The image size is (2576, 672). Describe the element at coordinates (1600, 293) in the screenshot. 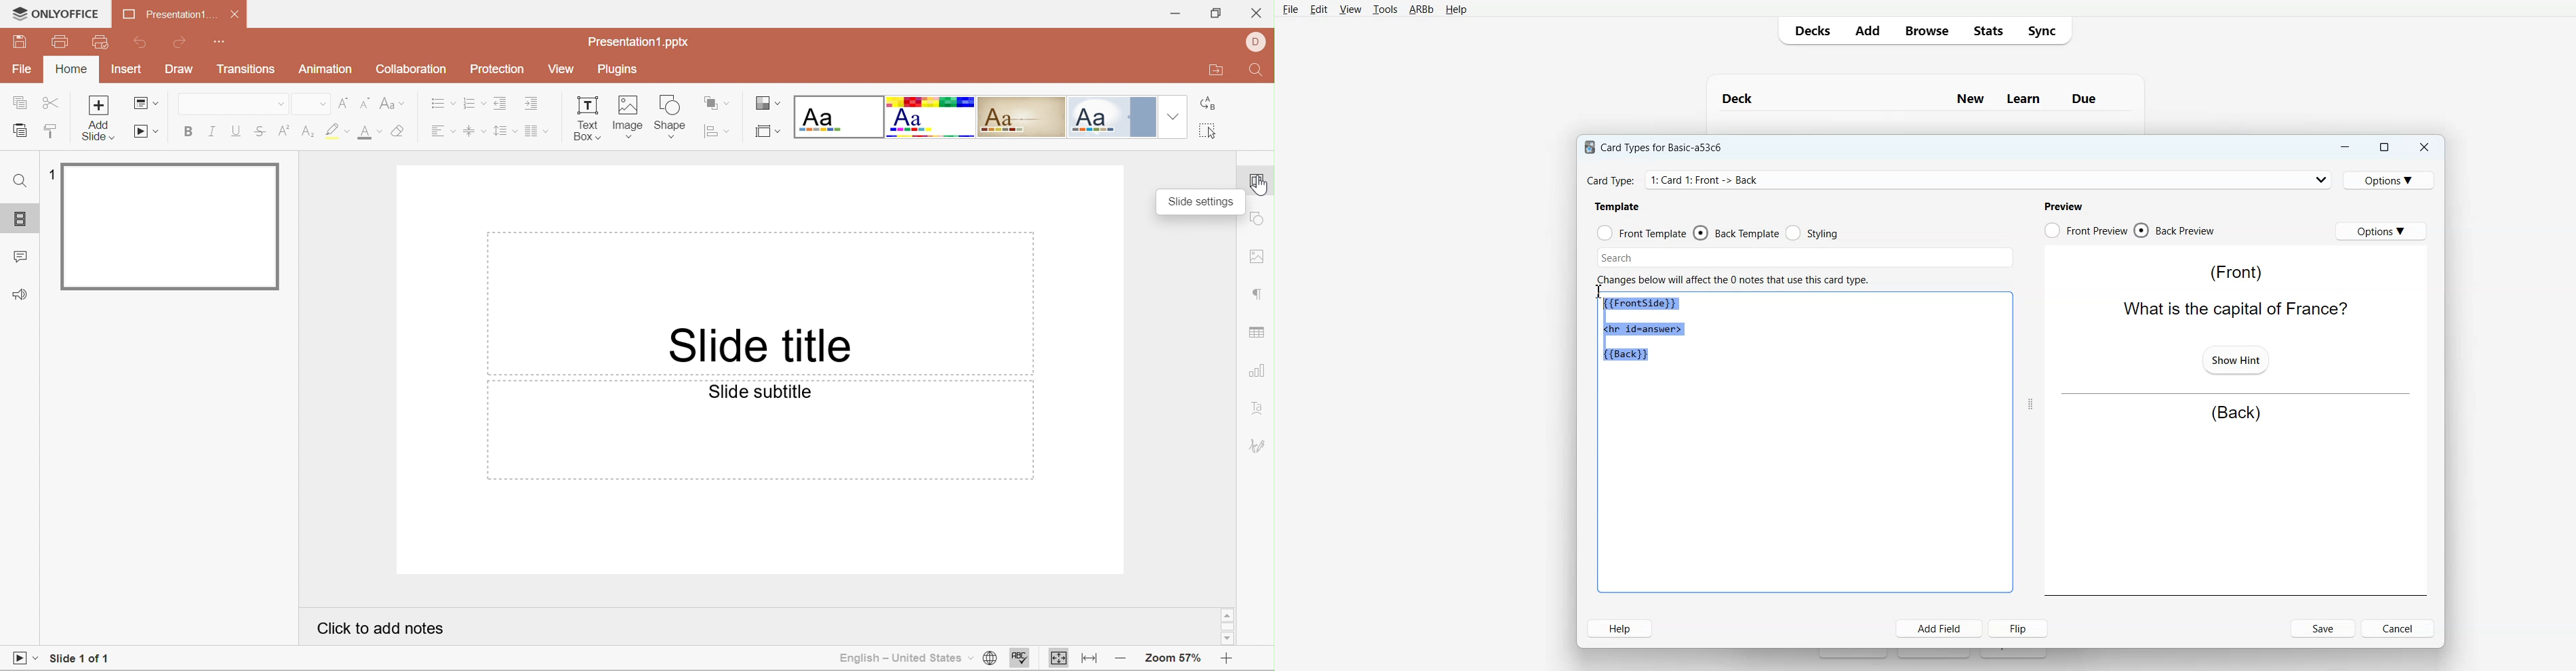

I see `Text cursor` at that location.